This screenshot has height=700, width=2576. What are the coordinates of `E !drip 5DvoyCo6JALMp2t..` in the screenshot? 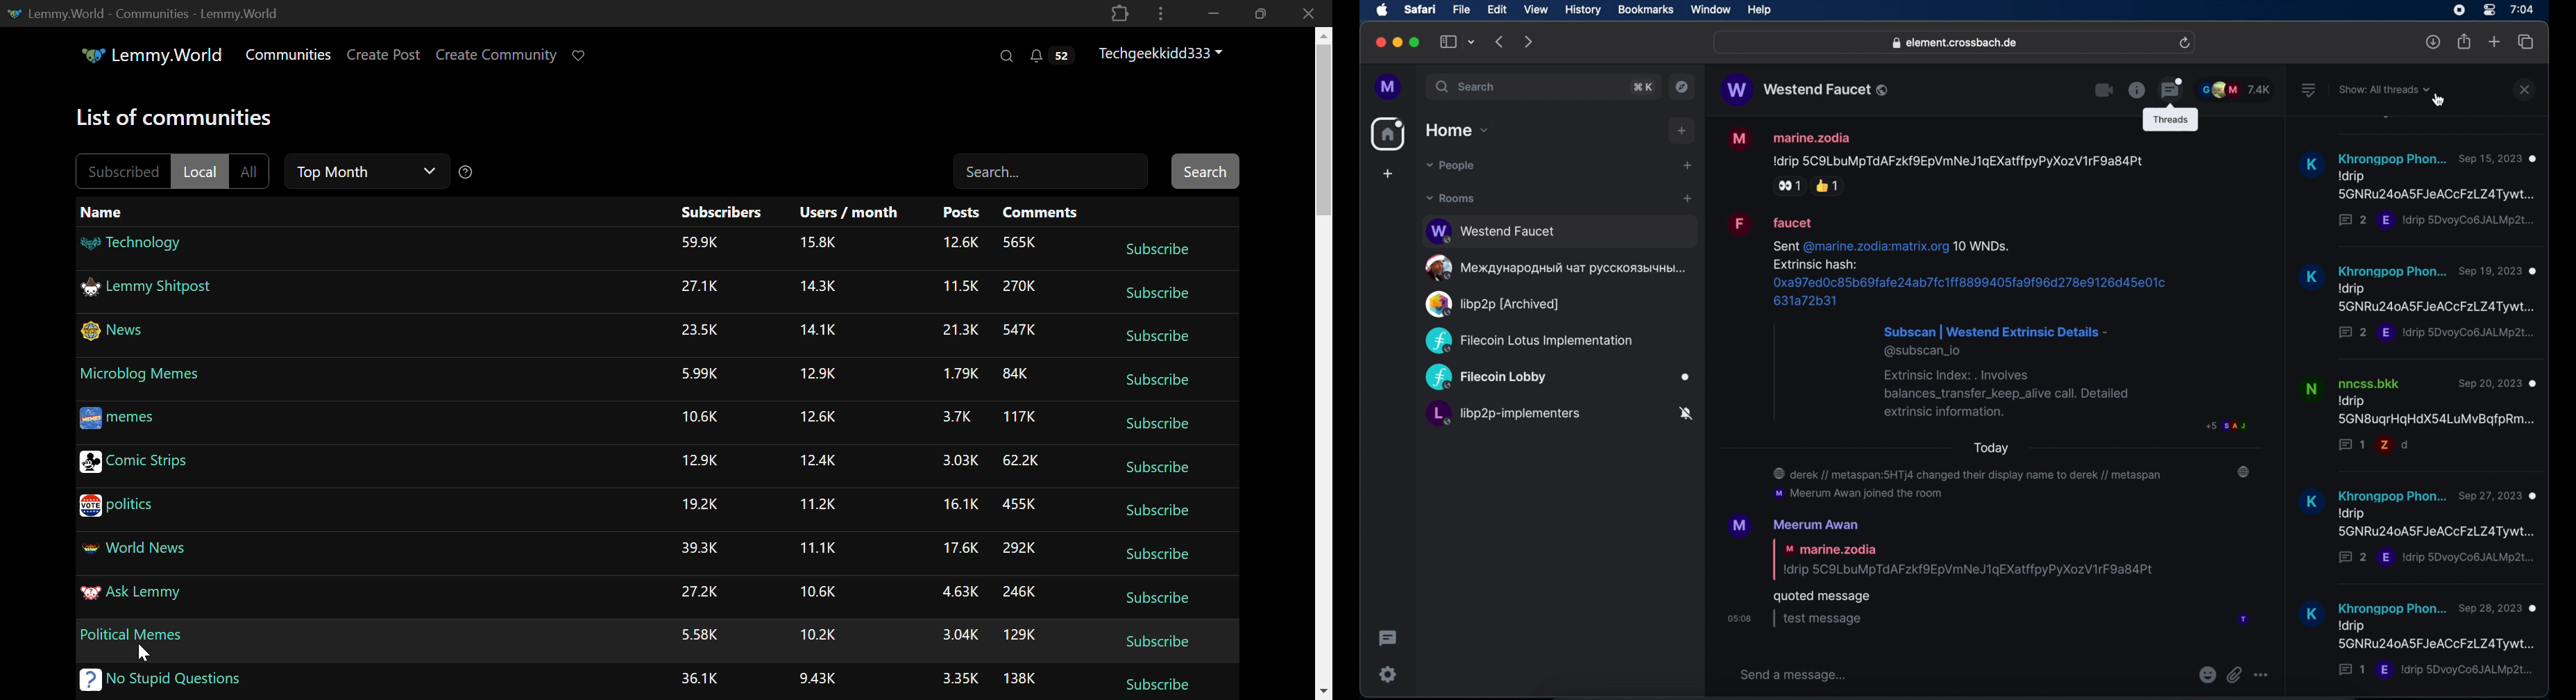 It's located at (2457, 220).